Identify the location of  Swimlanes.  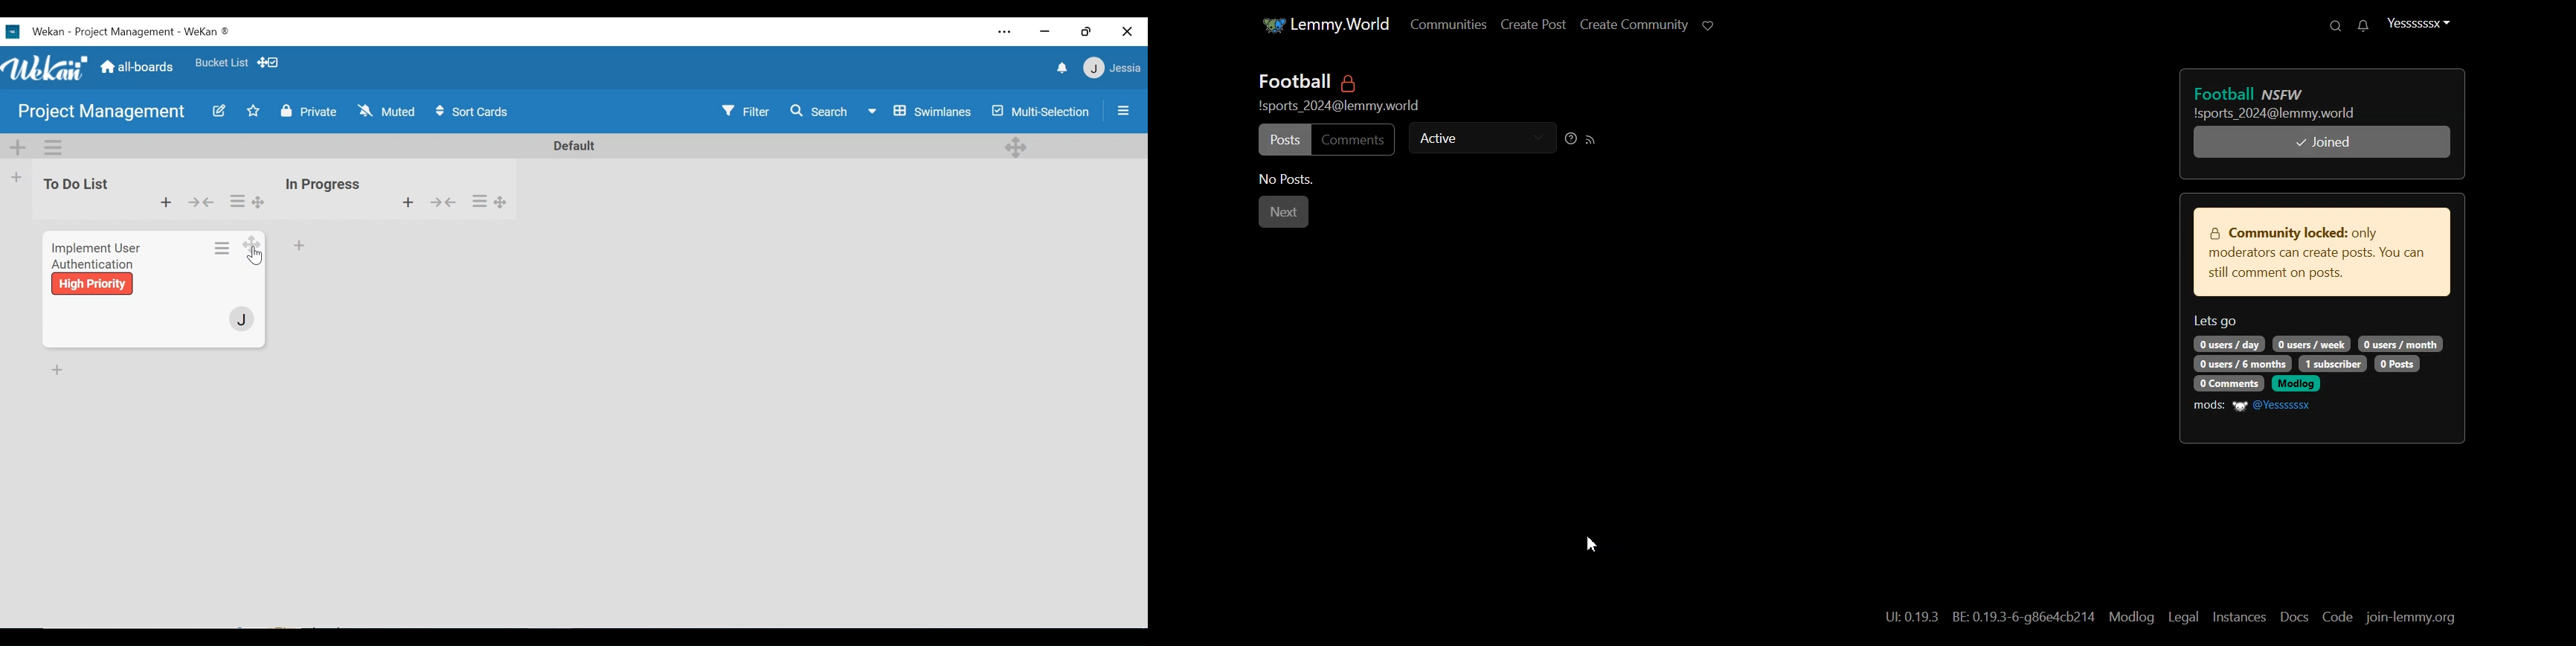
(922, 112).